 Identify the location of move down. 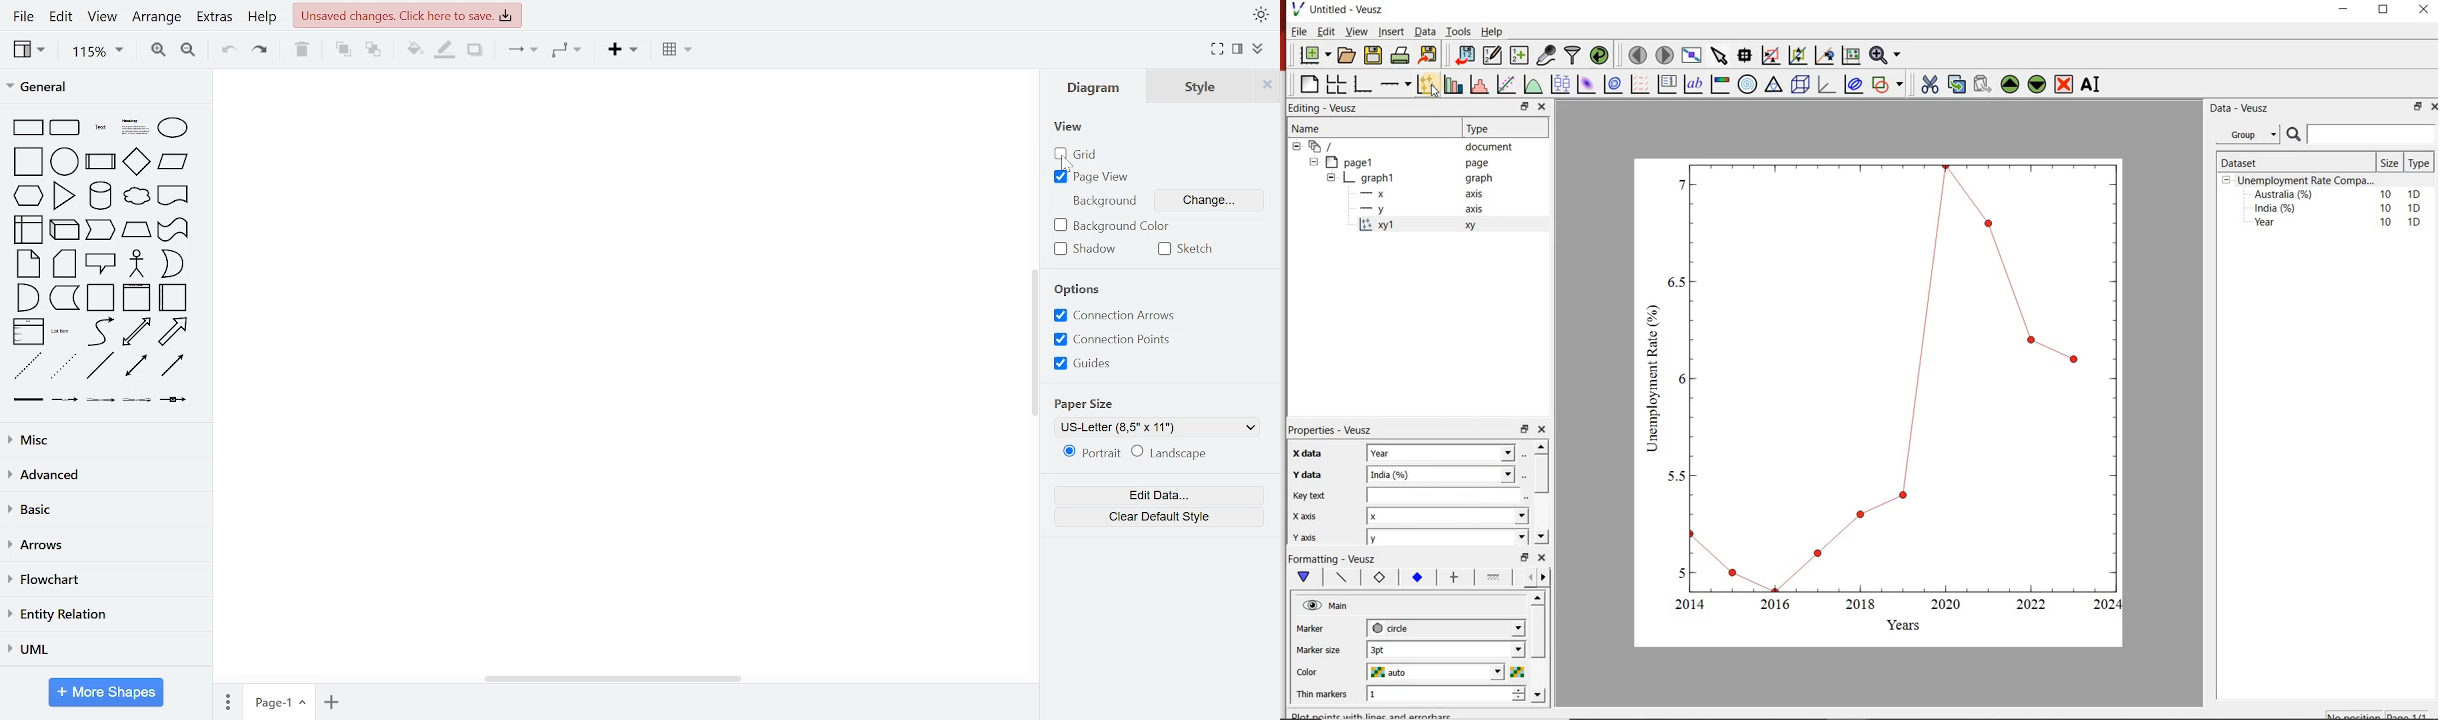
(1541, 536).